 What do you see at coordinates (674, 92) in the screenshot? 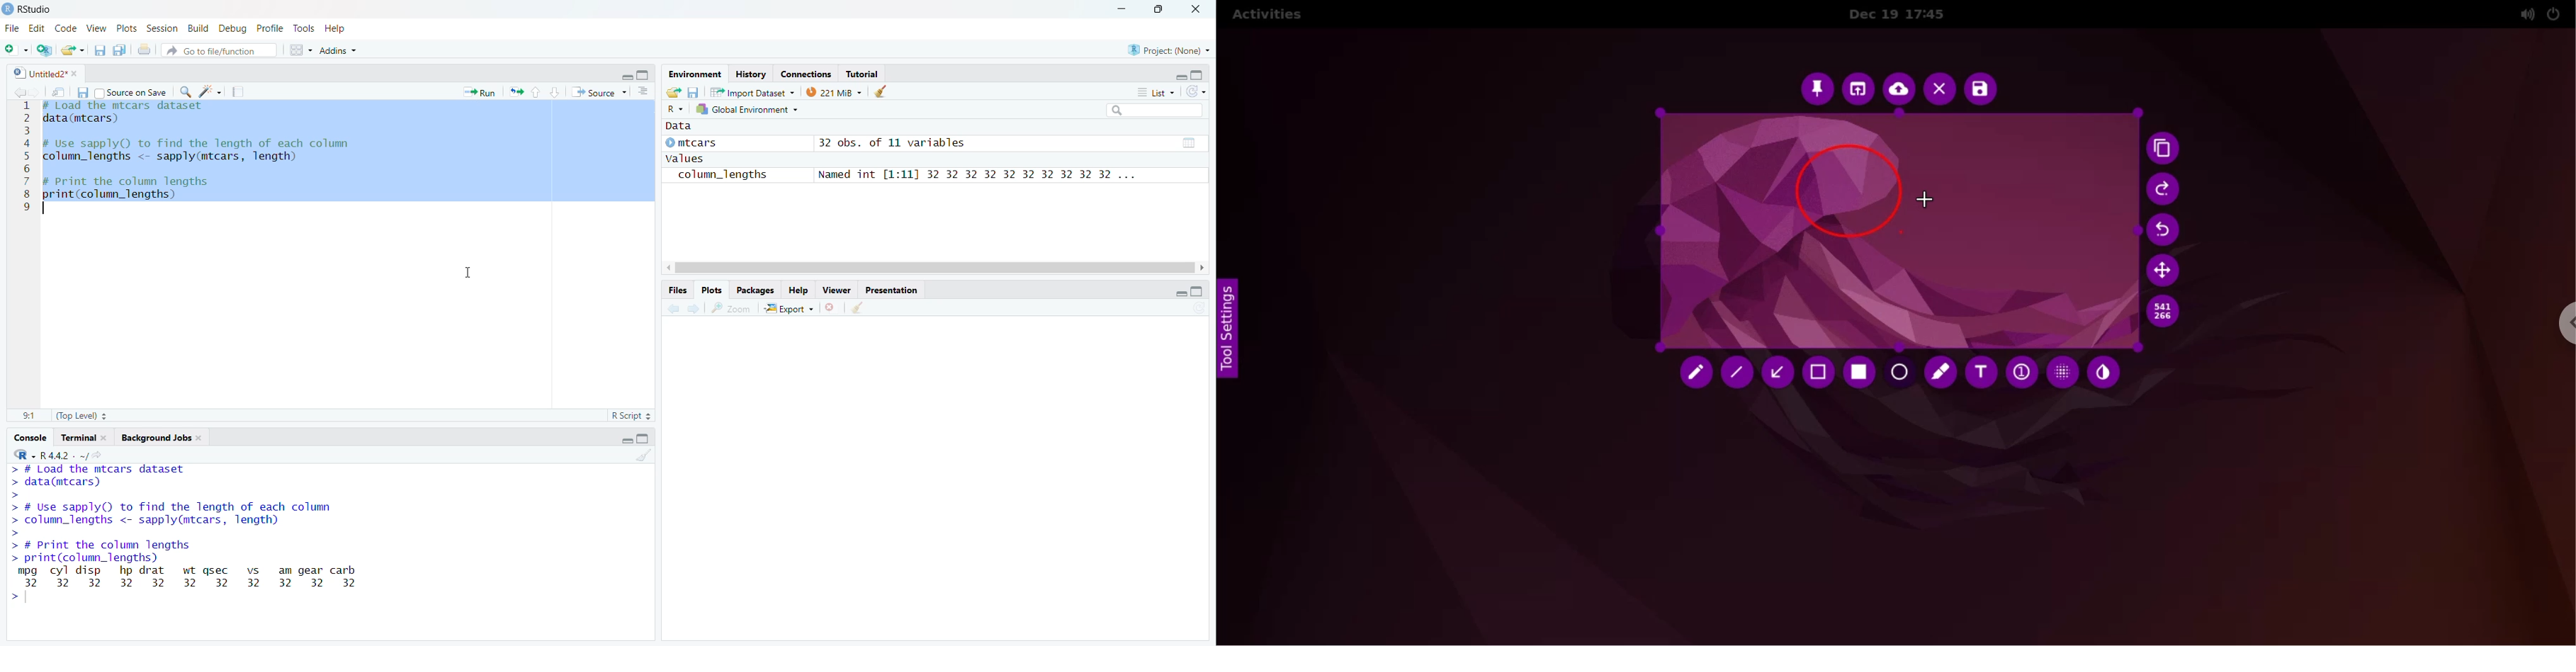
I see `Load History from an existing file` at bounding box center [674, 92].